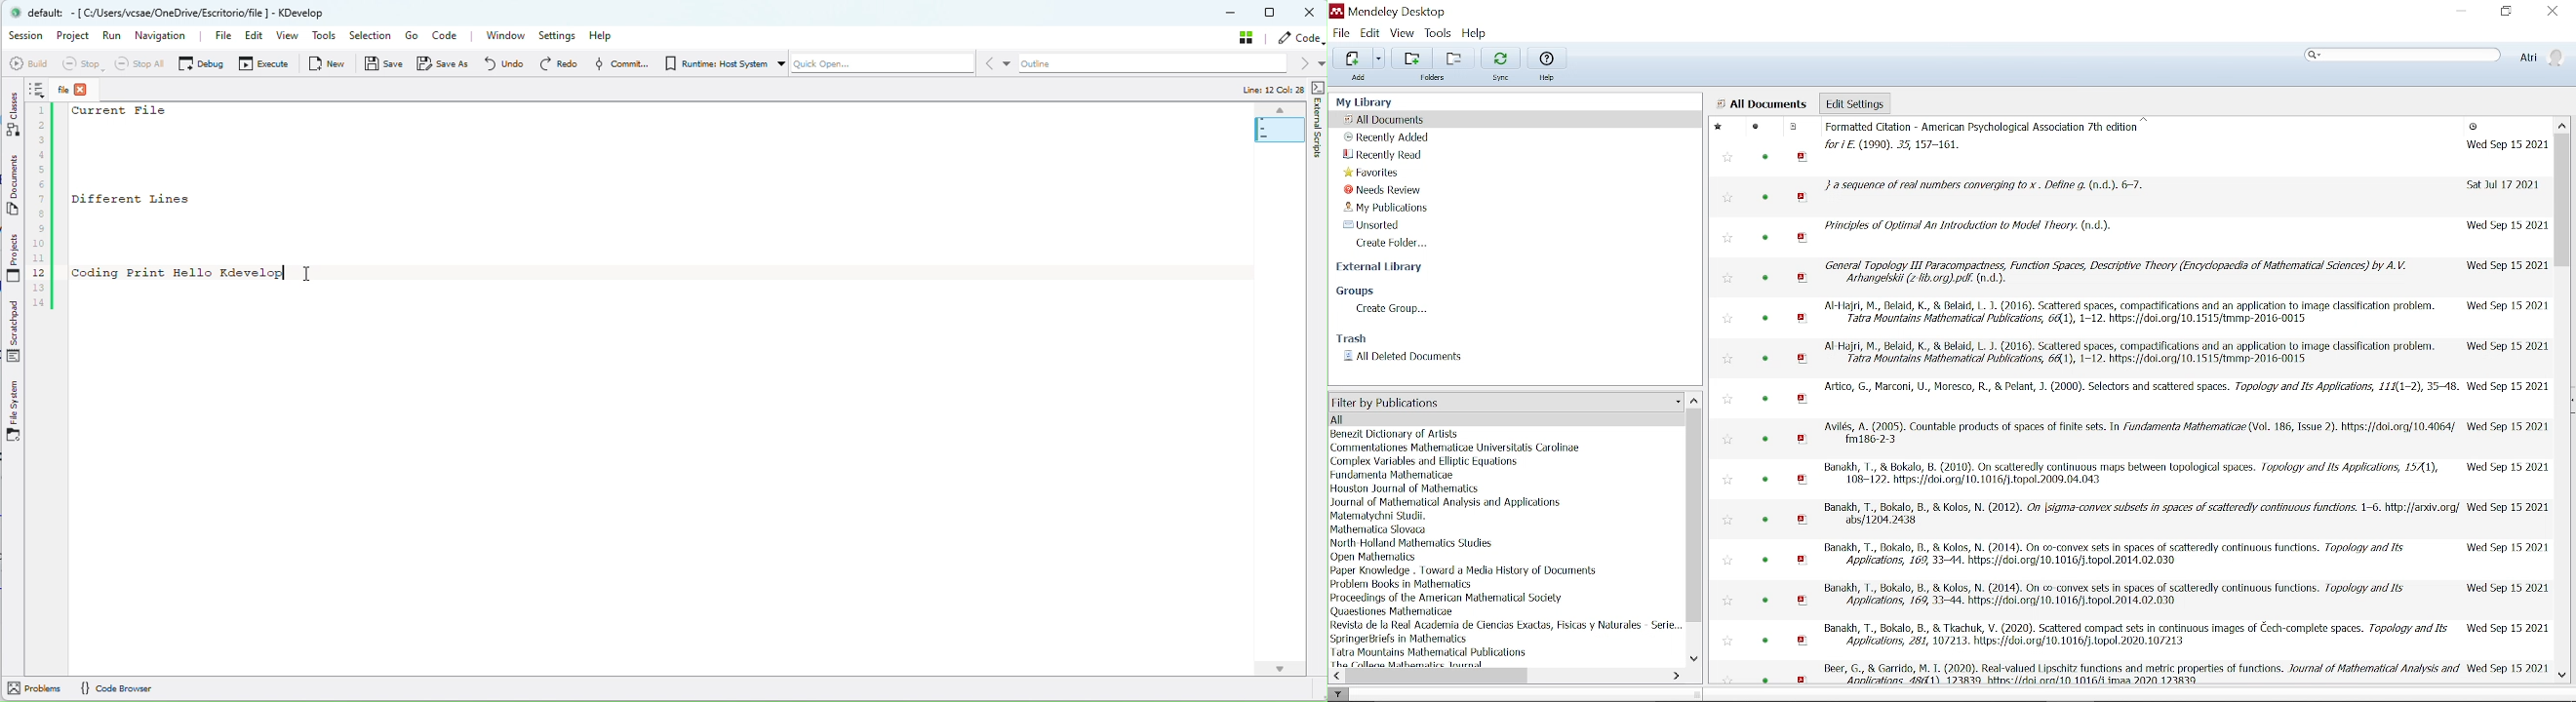  What do you see at coordinates (1280, 665) in the screenshot?
I see `Scroll Down Arrow` at bounding box center [1280, 665].